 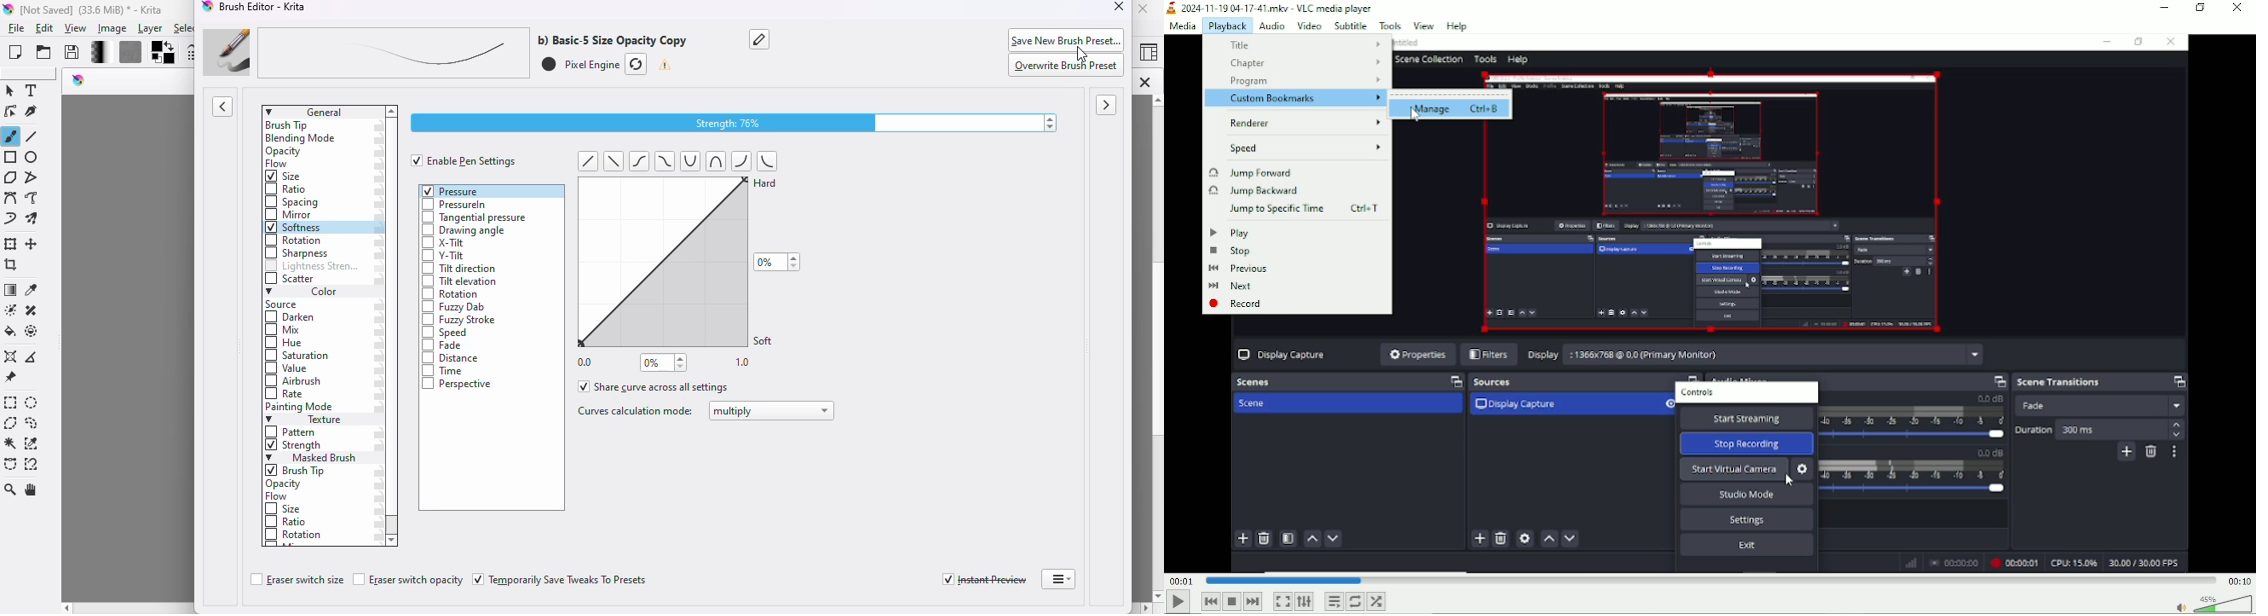 What do you see at coordinates (11, 464) in the screenshot?
I see `bezier curve selection tool` at bounding box center [11, 464].